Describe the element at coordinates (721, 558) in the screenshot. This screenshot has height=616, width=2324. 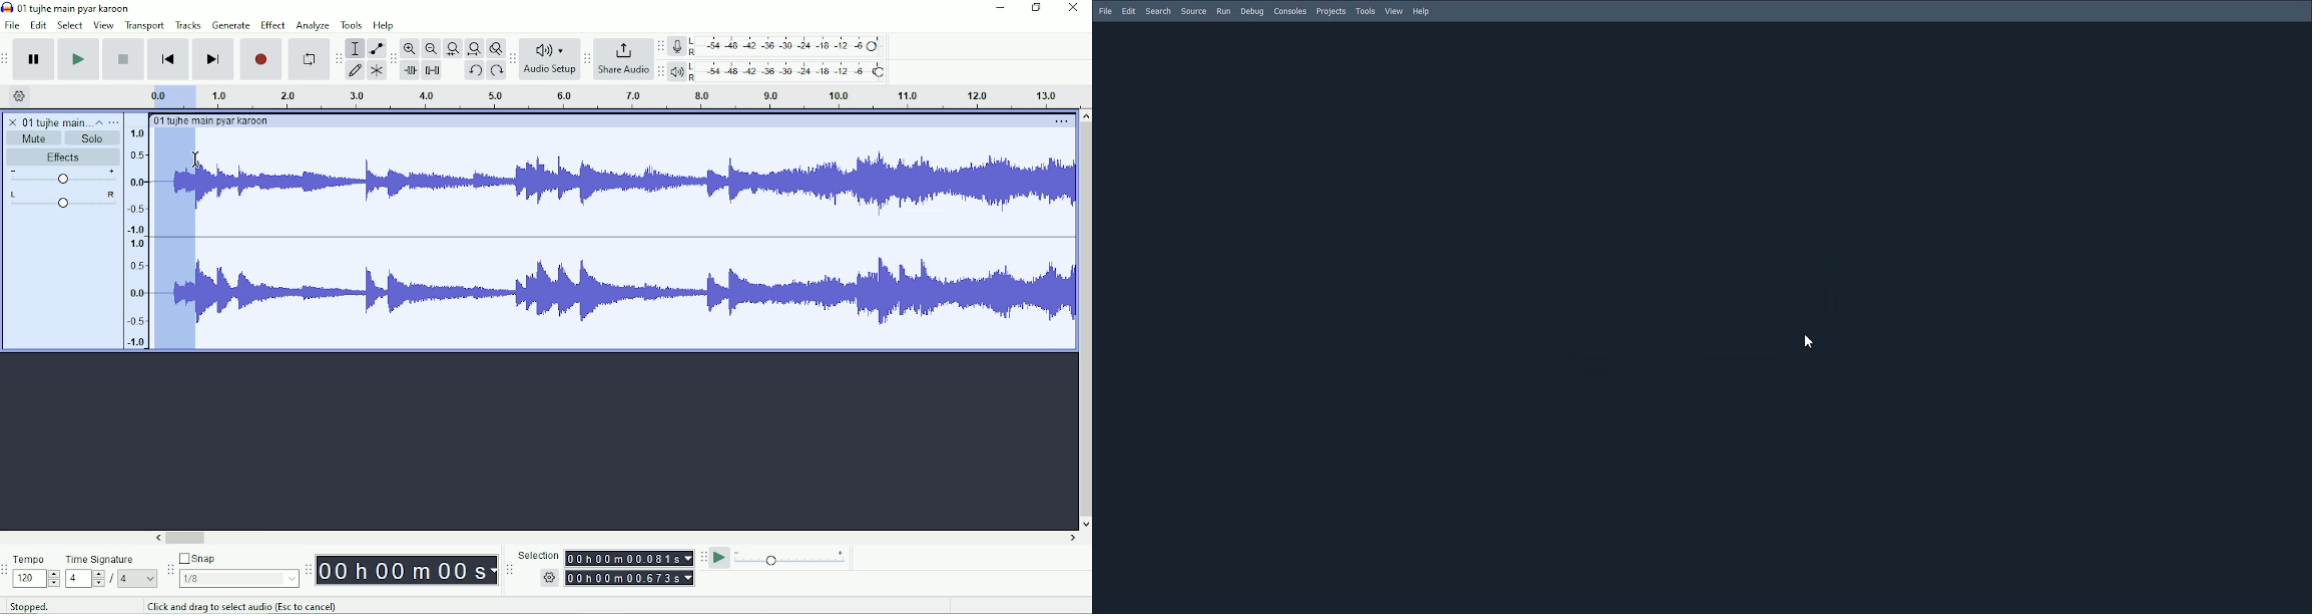
I see `Play-at-speed` at that location.